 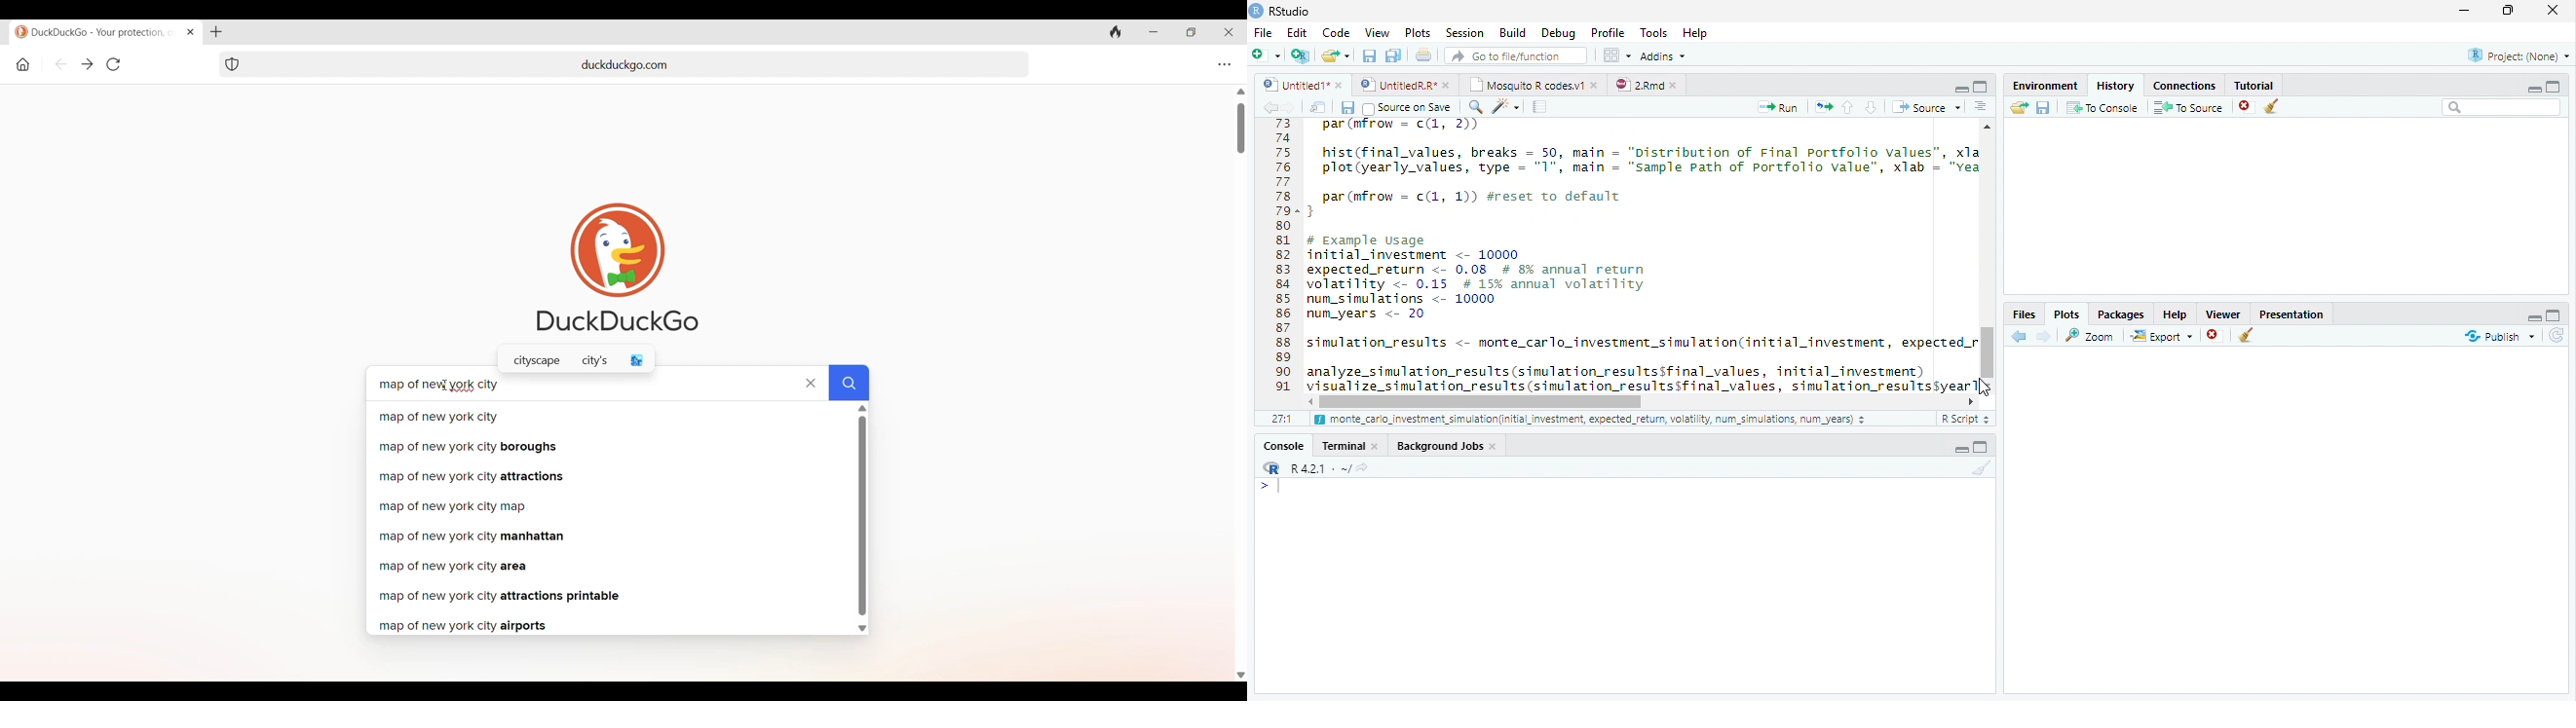 I want to click on Project: (None), so click(x=2515, y=56).